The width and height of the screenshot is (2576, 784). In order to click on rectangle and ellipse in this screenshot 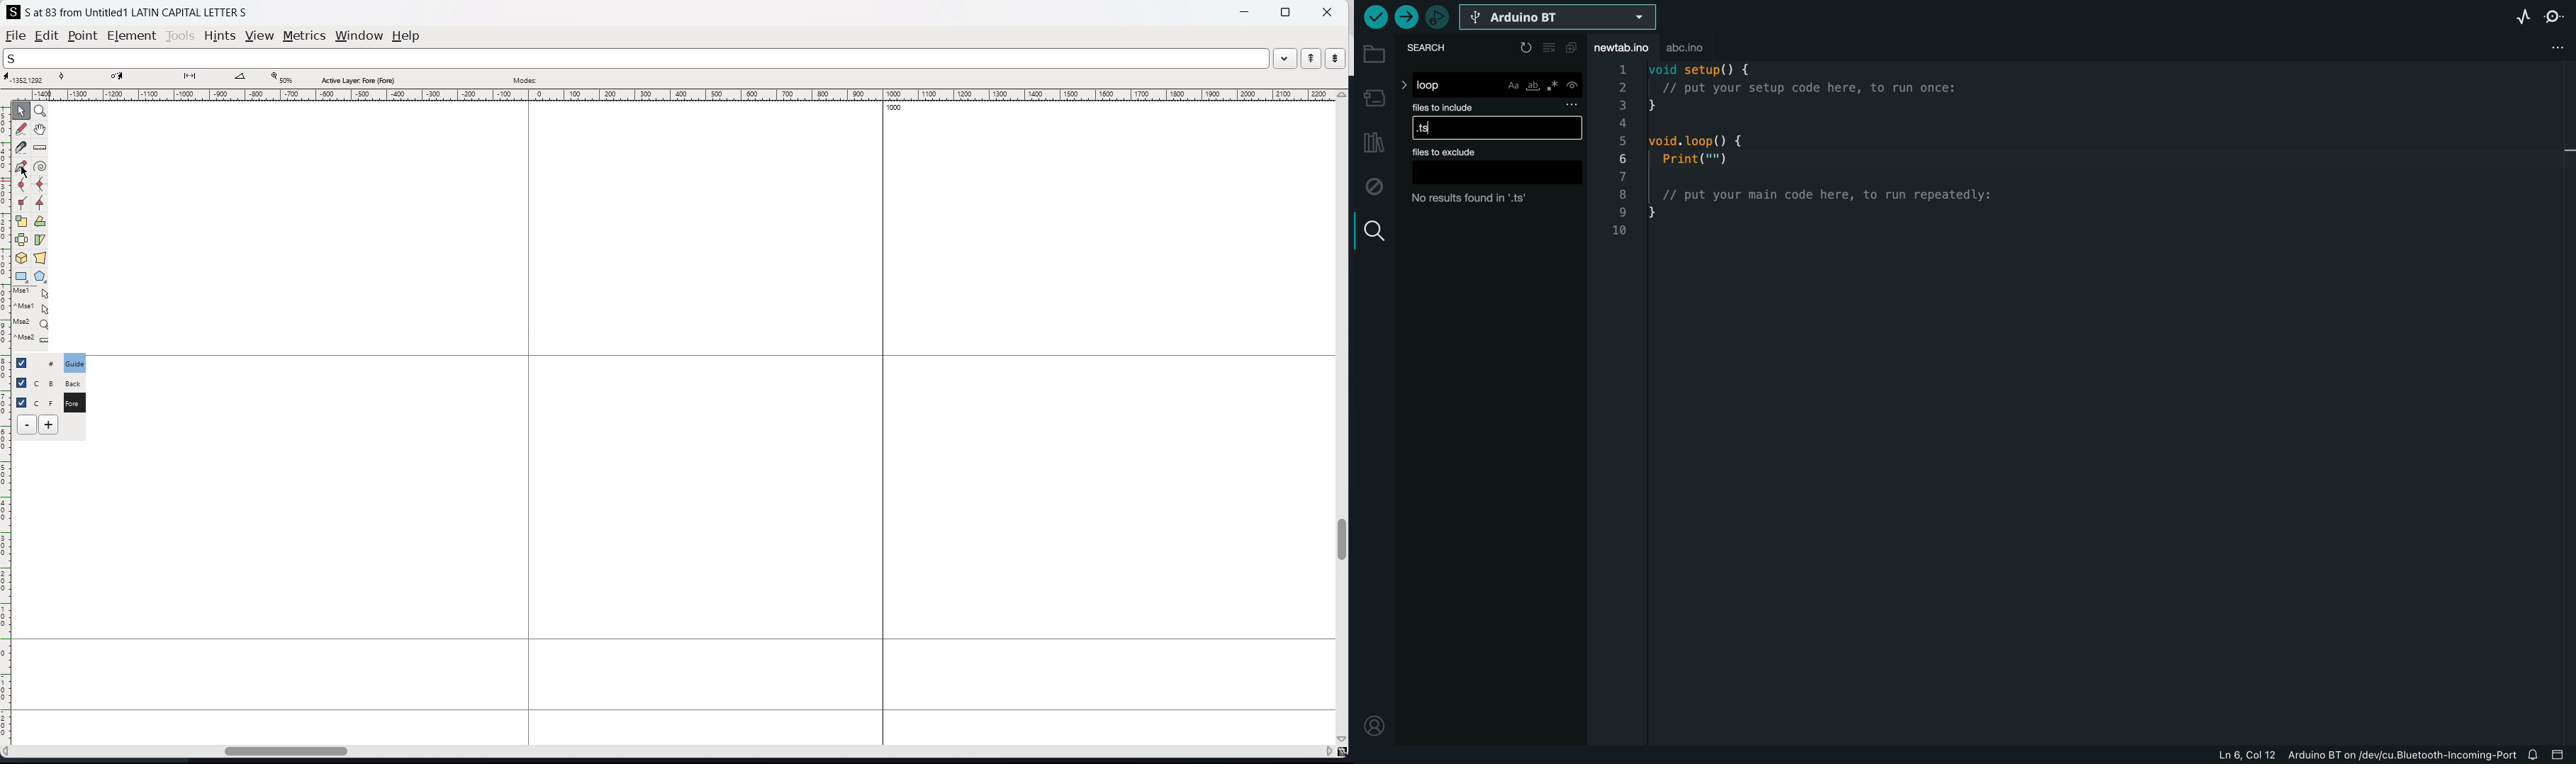, I will do `click(22, 277)`.